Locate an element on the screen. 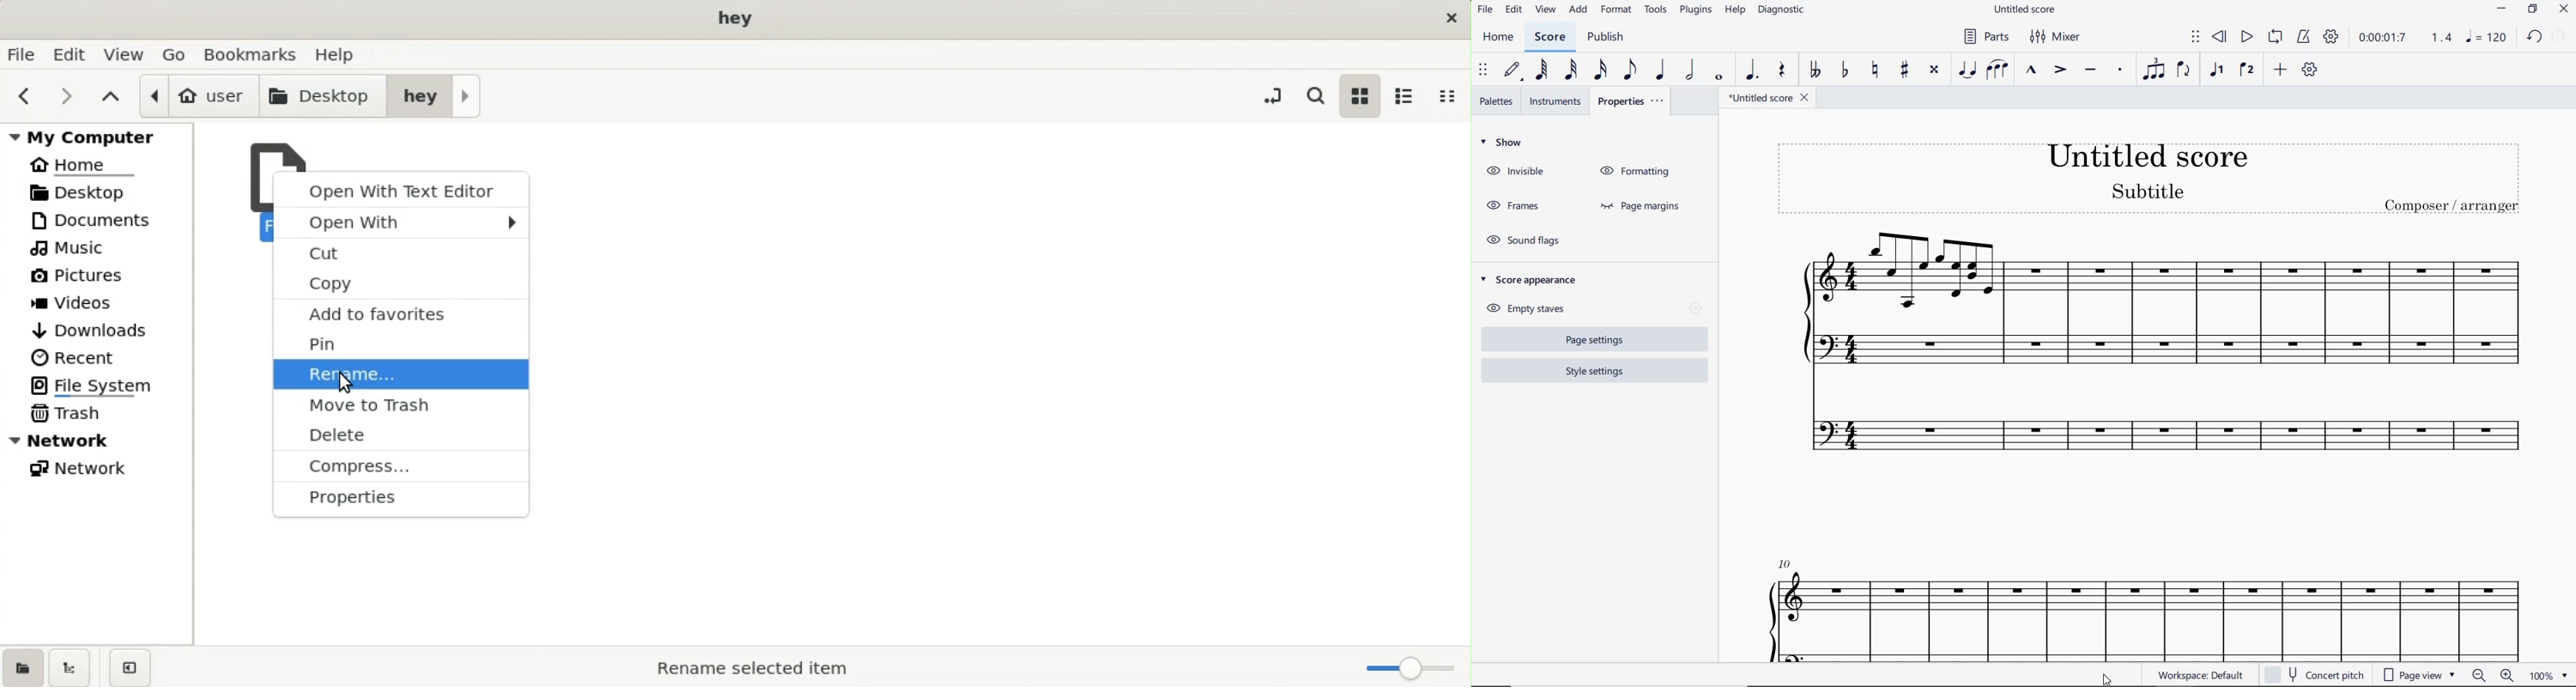  TOGGLE DOUBLE-FLAT is located at coordinates (1815, 69).